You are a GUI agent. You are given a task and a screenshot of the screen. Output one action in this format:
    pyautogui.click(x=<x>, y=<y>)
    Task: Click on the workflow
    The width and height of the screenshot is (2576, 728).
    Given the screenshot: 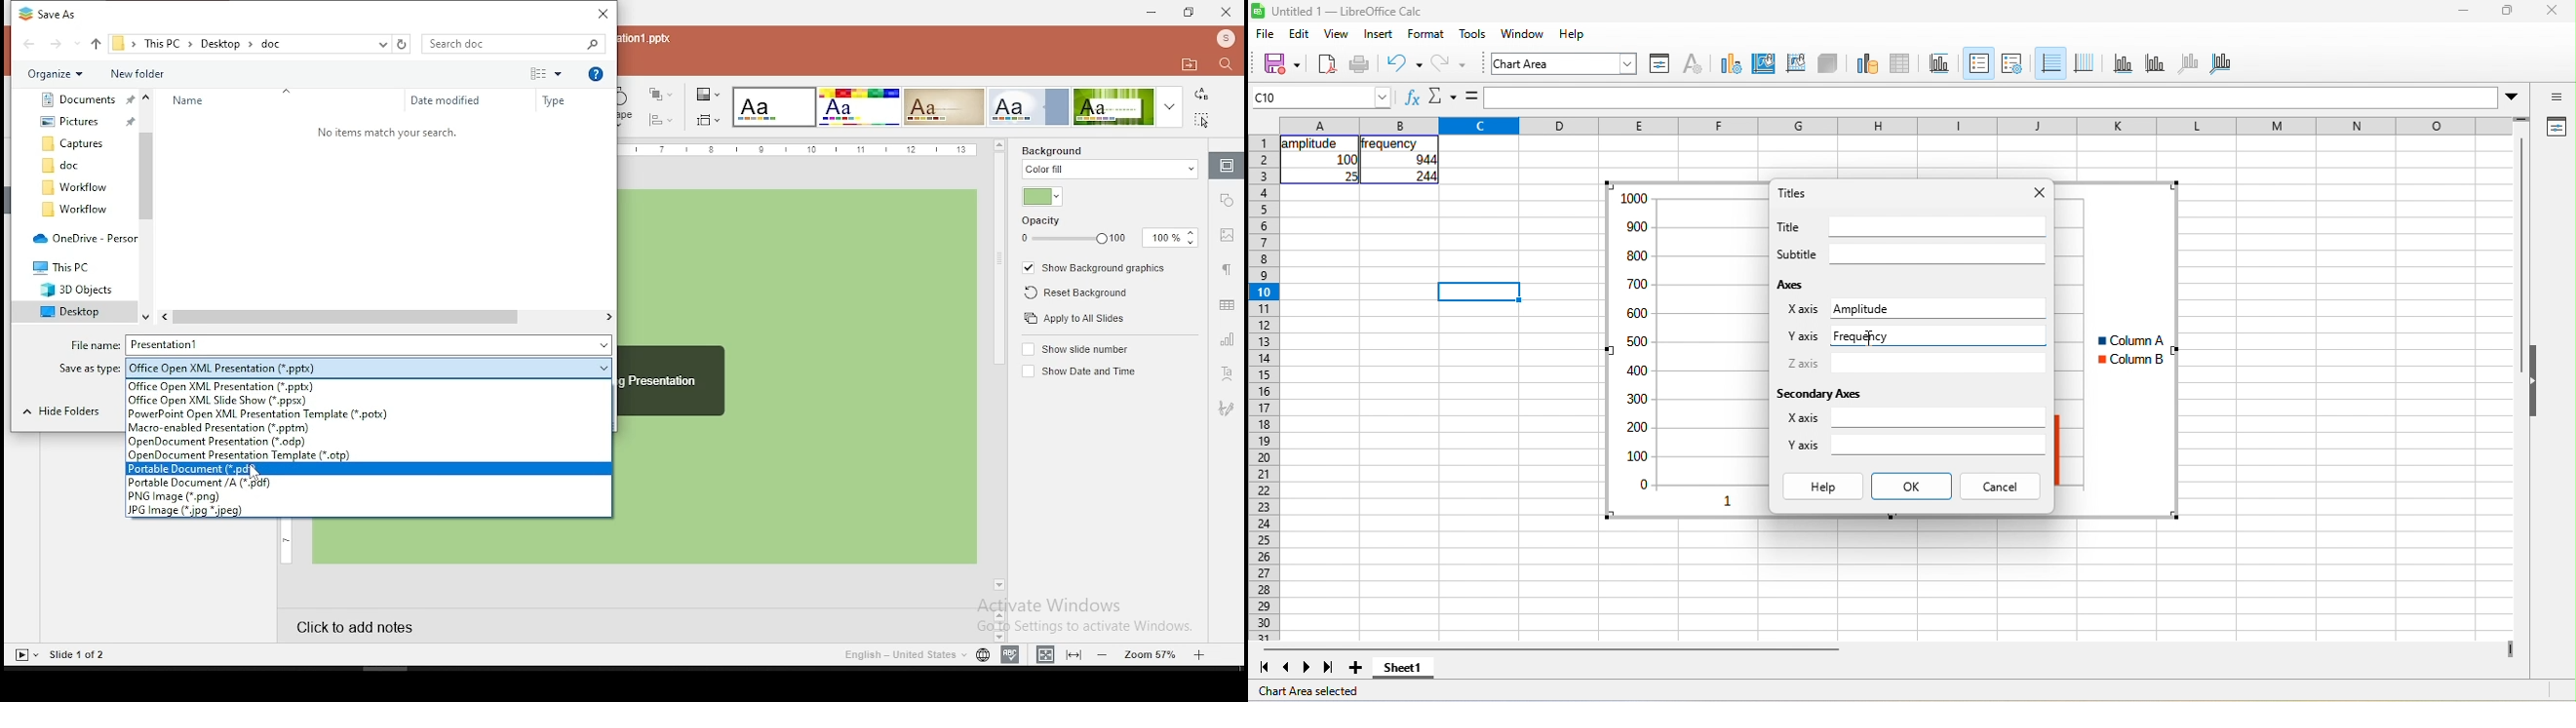 What is the action you would take?
    pyautogui.click(x=77, y=210)
    